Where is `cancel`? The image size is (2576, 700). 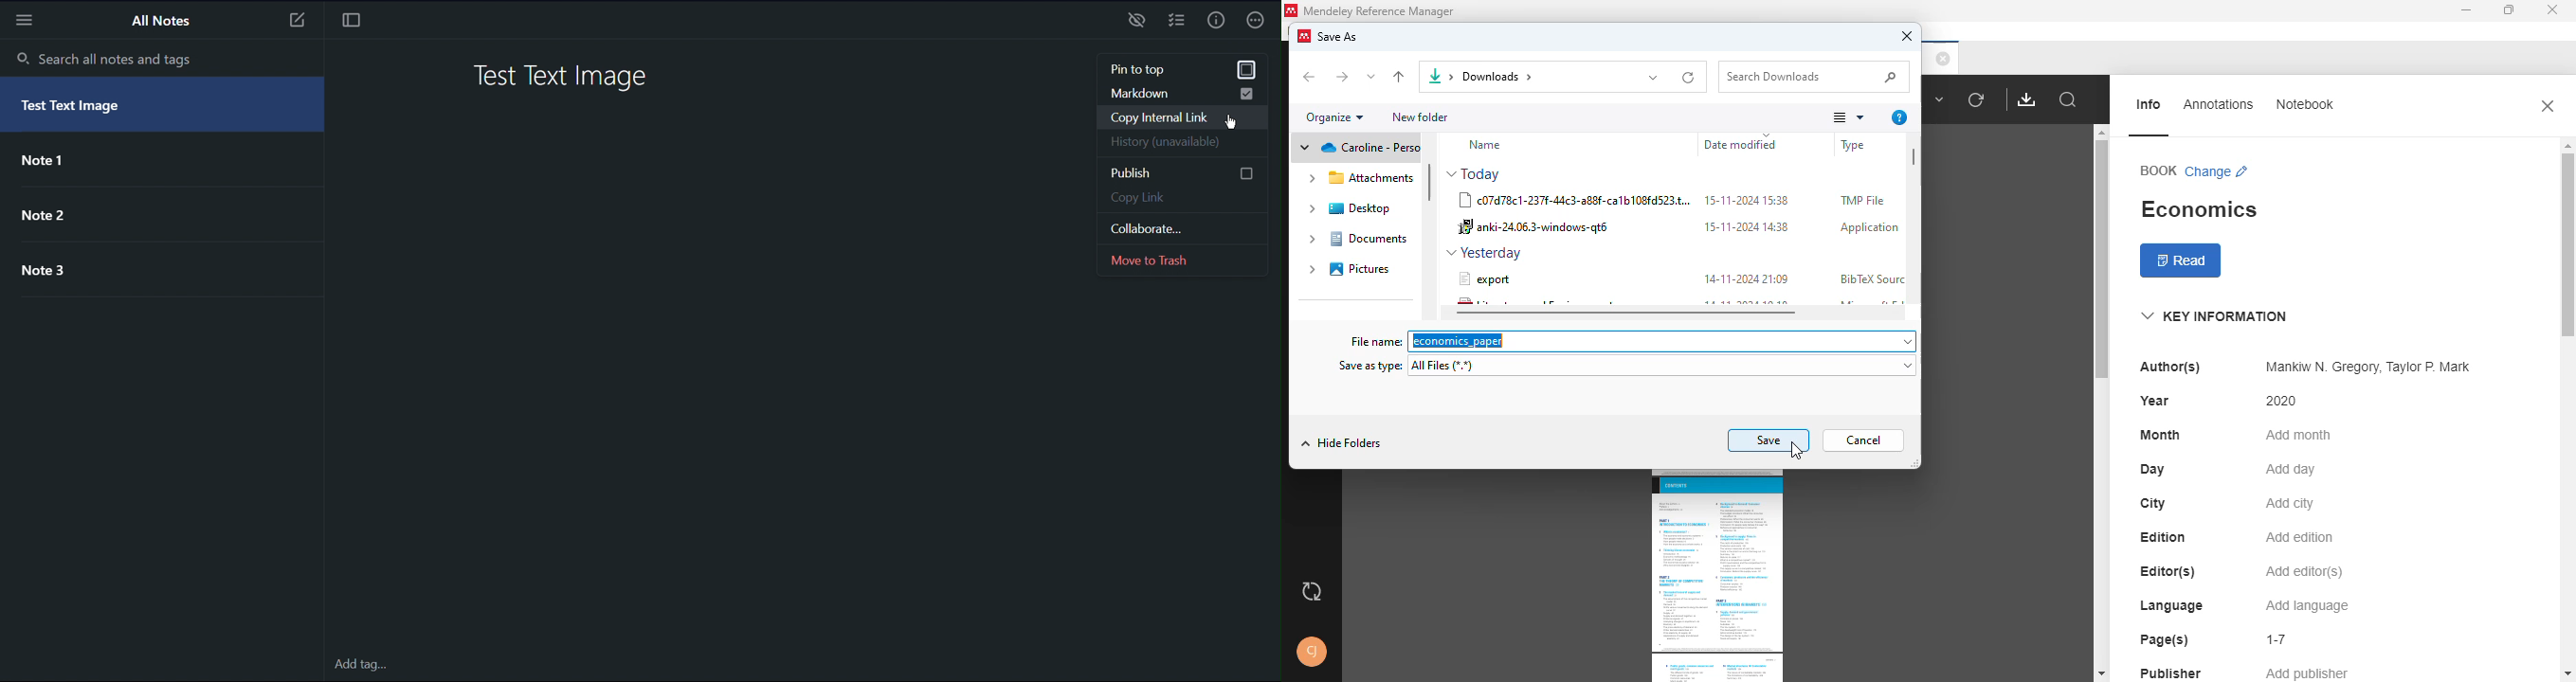
cancel is located at coordinates (1864, 440).